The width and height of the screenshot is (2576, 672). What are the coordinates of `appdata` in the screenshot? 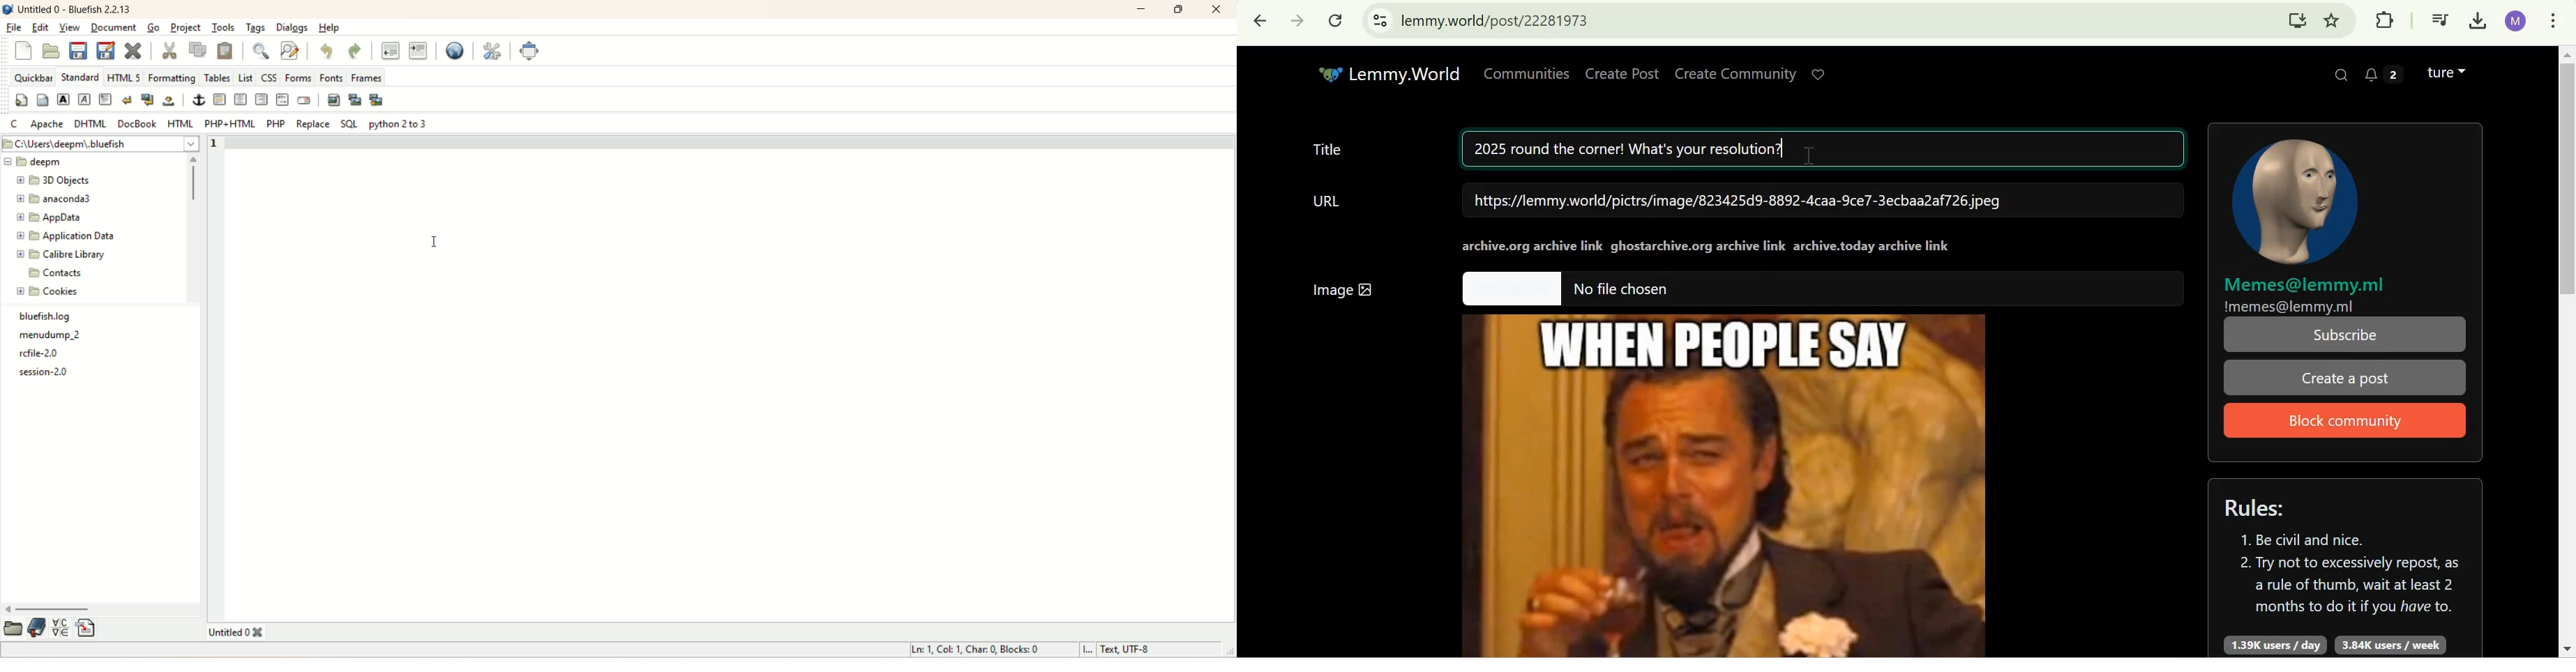 It's located at (55, 218).